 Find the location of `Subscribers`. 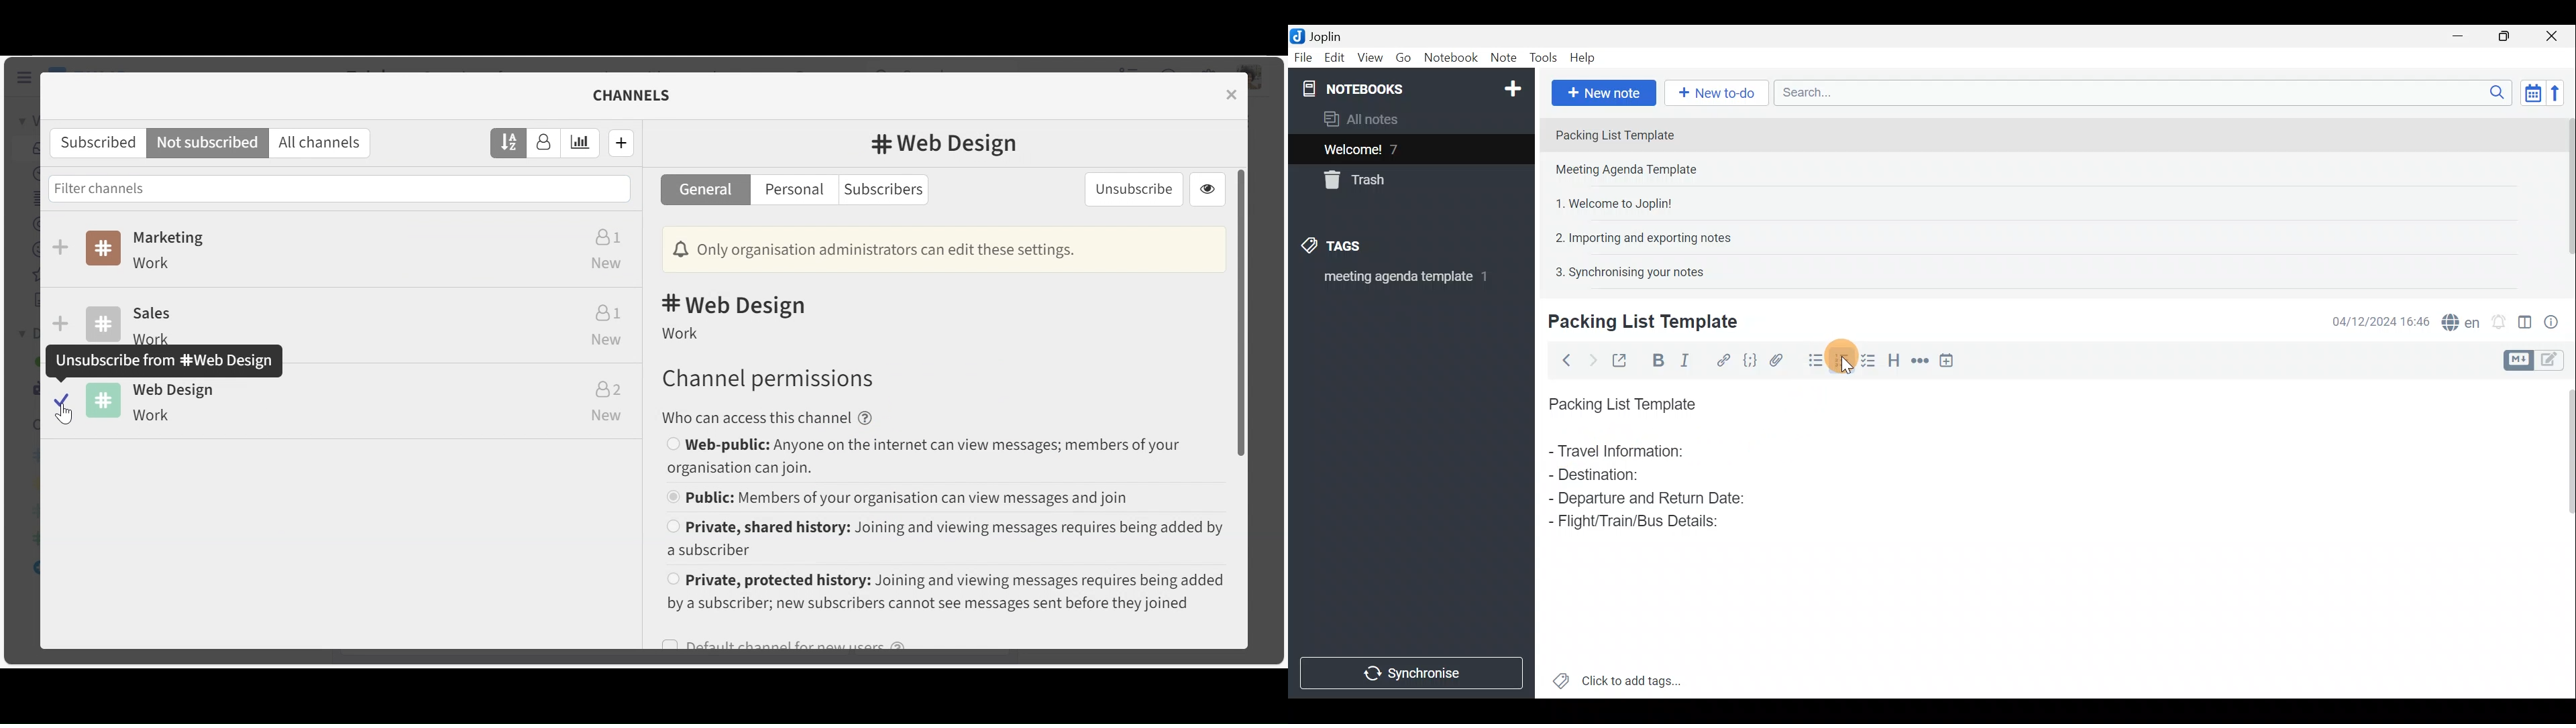

Subscribers is located at coordinates (882, 191).